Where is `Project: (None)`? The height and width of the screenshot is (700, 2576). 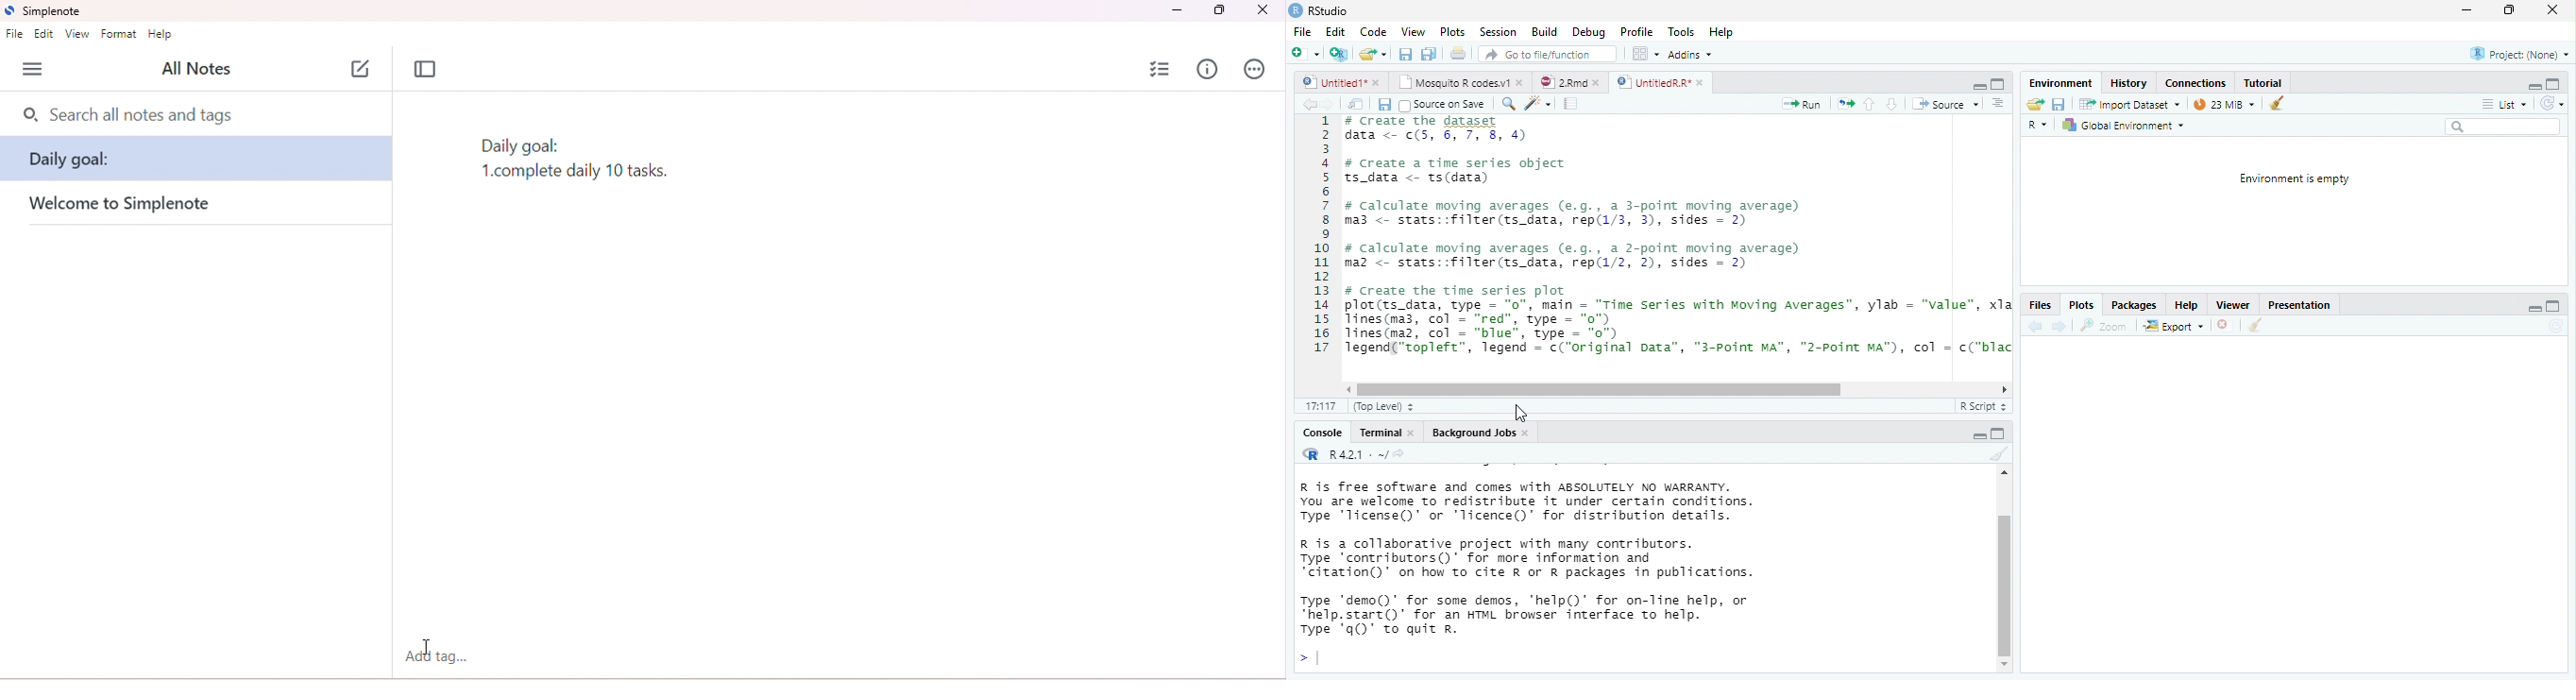 Project: (None) is located at coordinates (2520, 55).